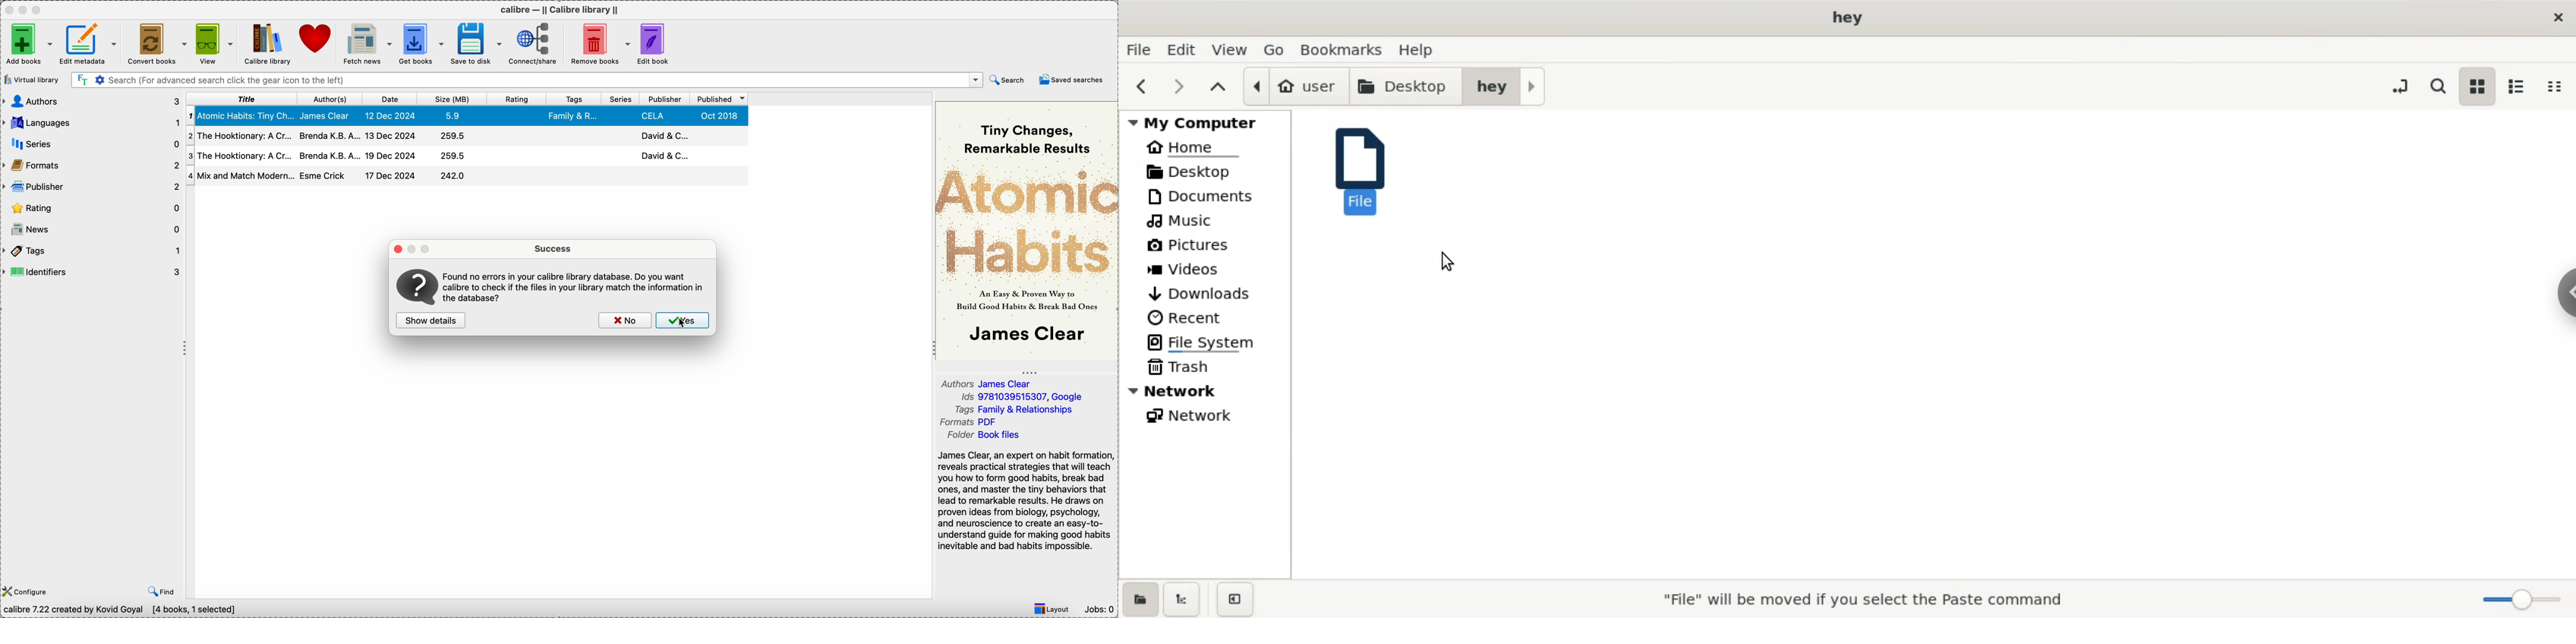  What do you see at coordinates (1358, 175) in the screenshot?
I see `file` at bounding box center [1358, 175].